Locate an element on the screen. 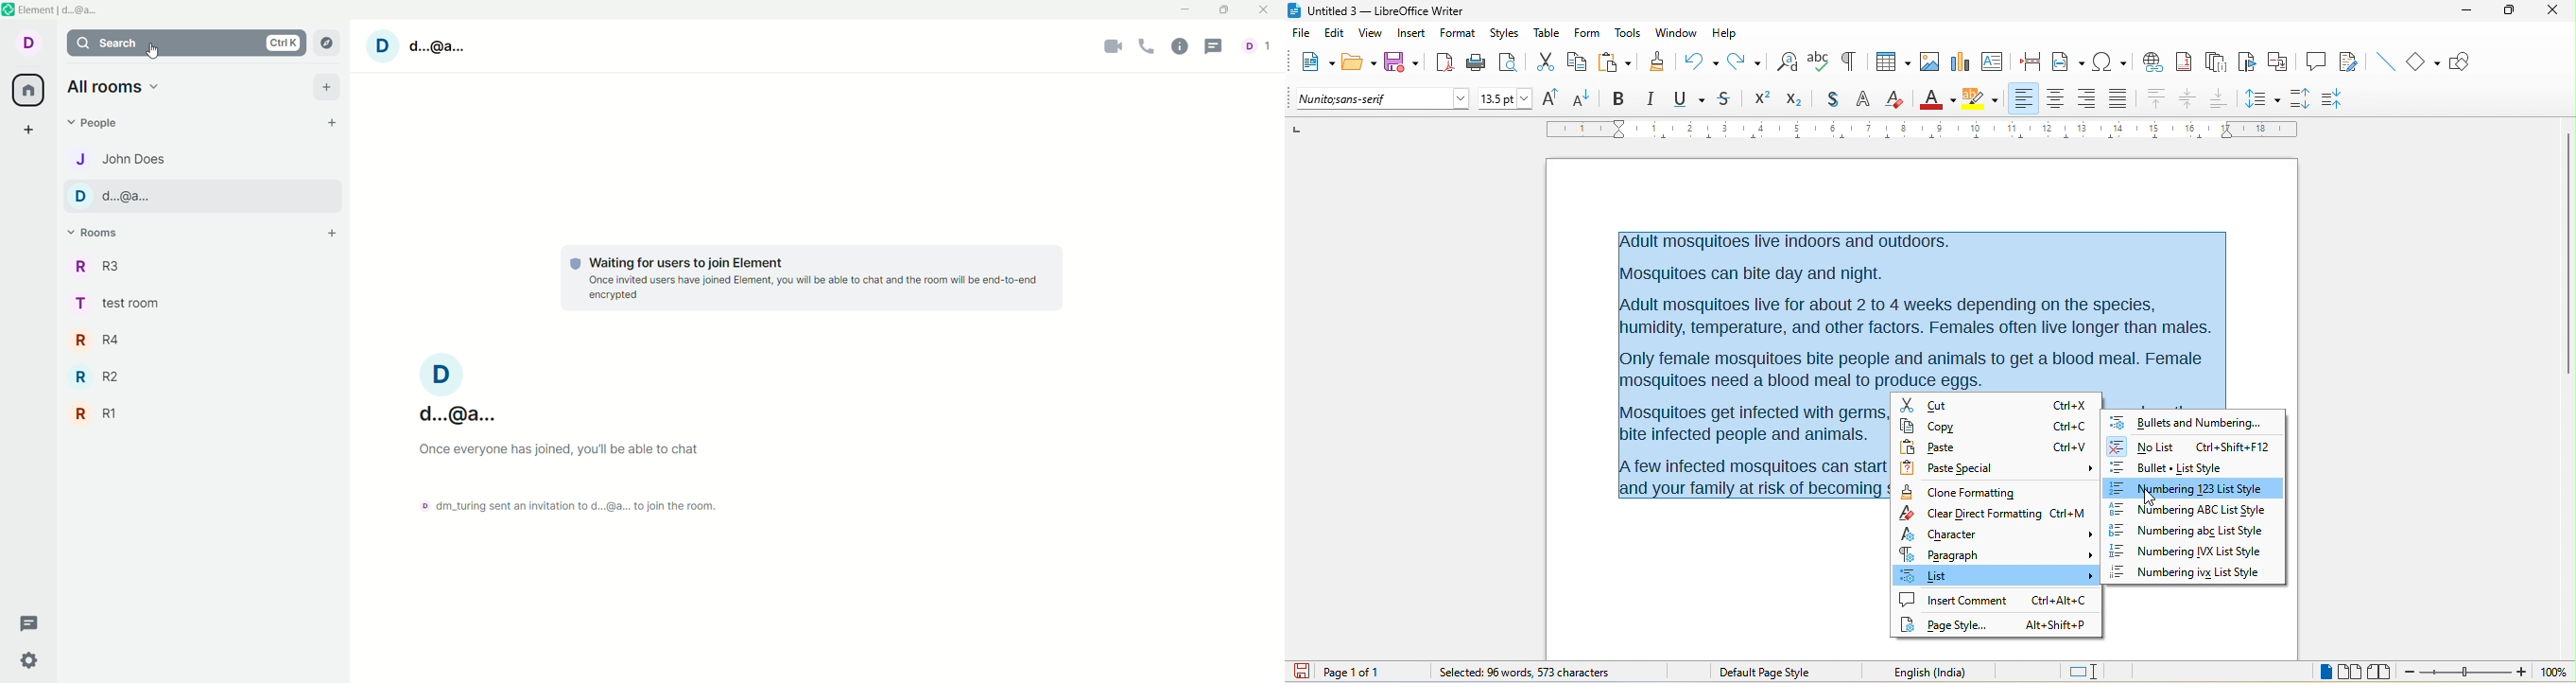 The image size is (2576, 700). R2  is located at coordinates (202, 376).